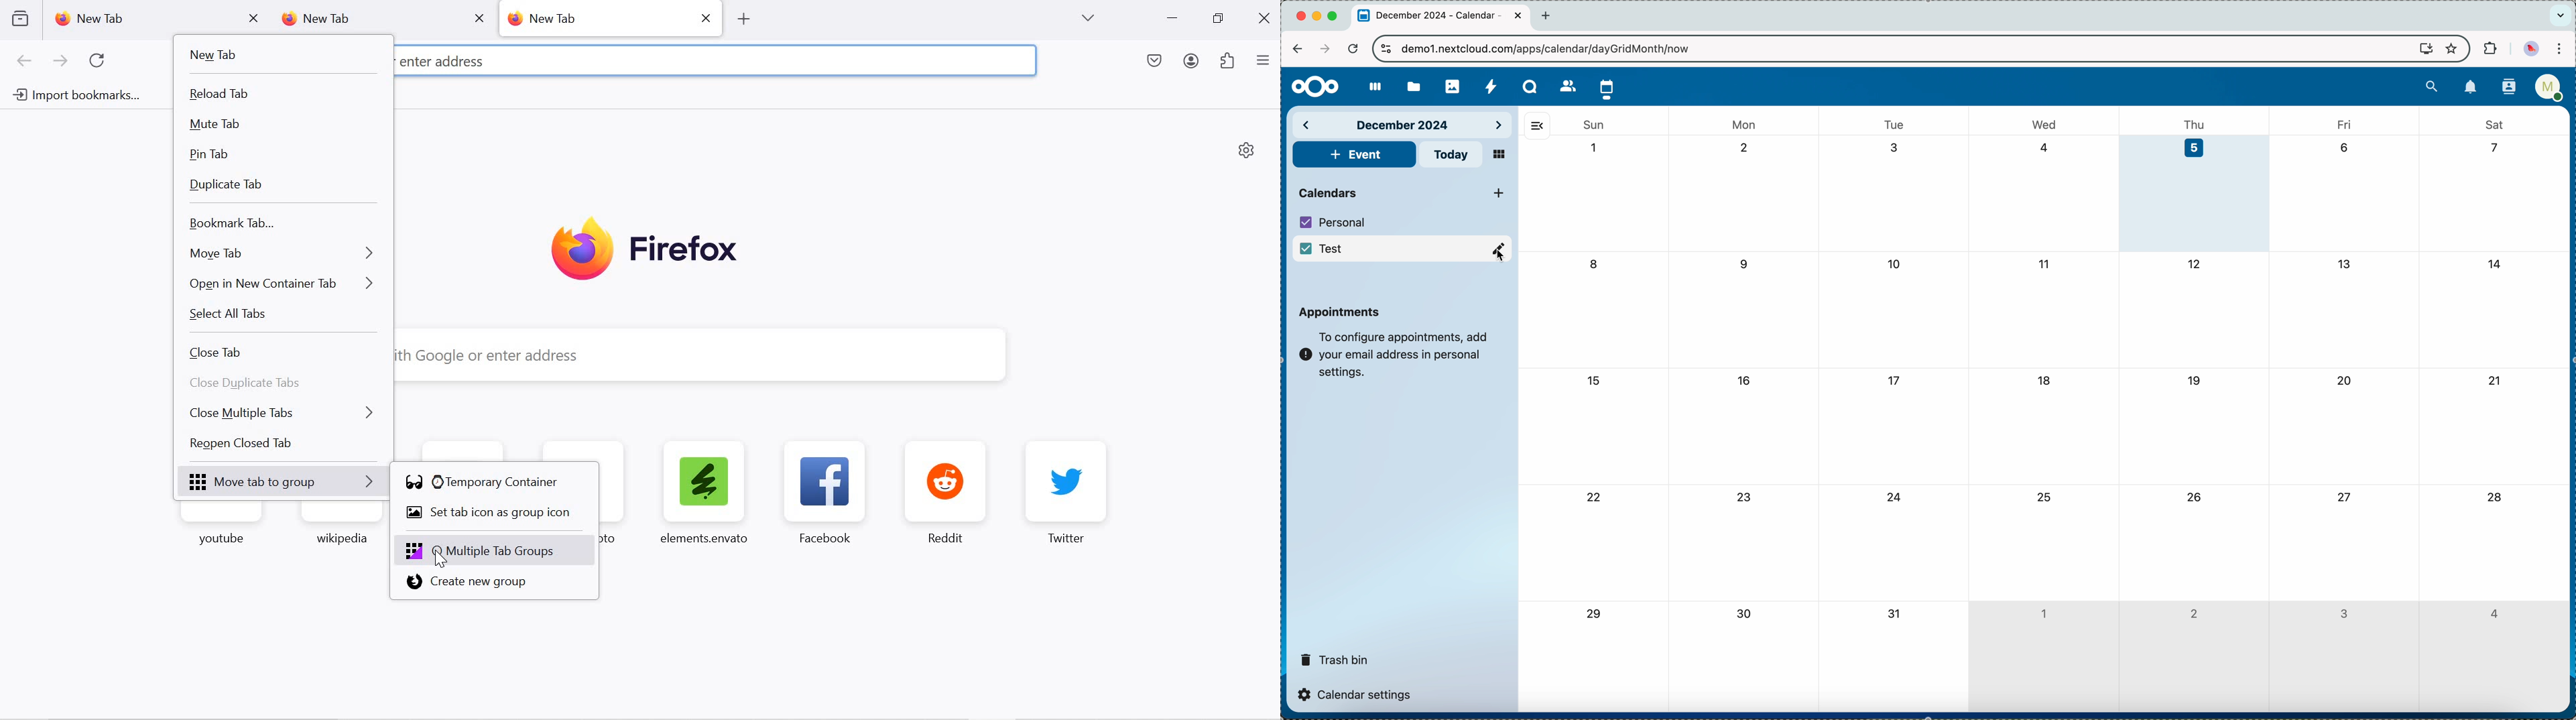 The image size is (2576, 728). I want to click on 15, so click(1593, 380).